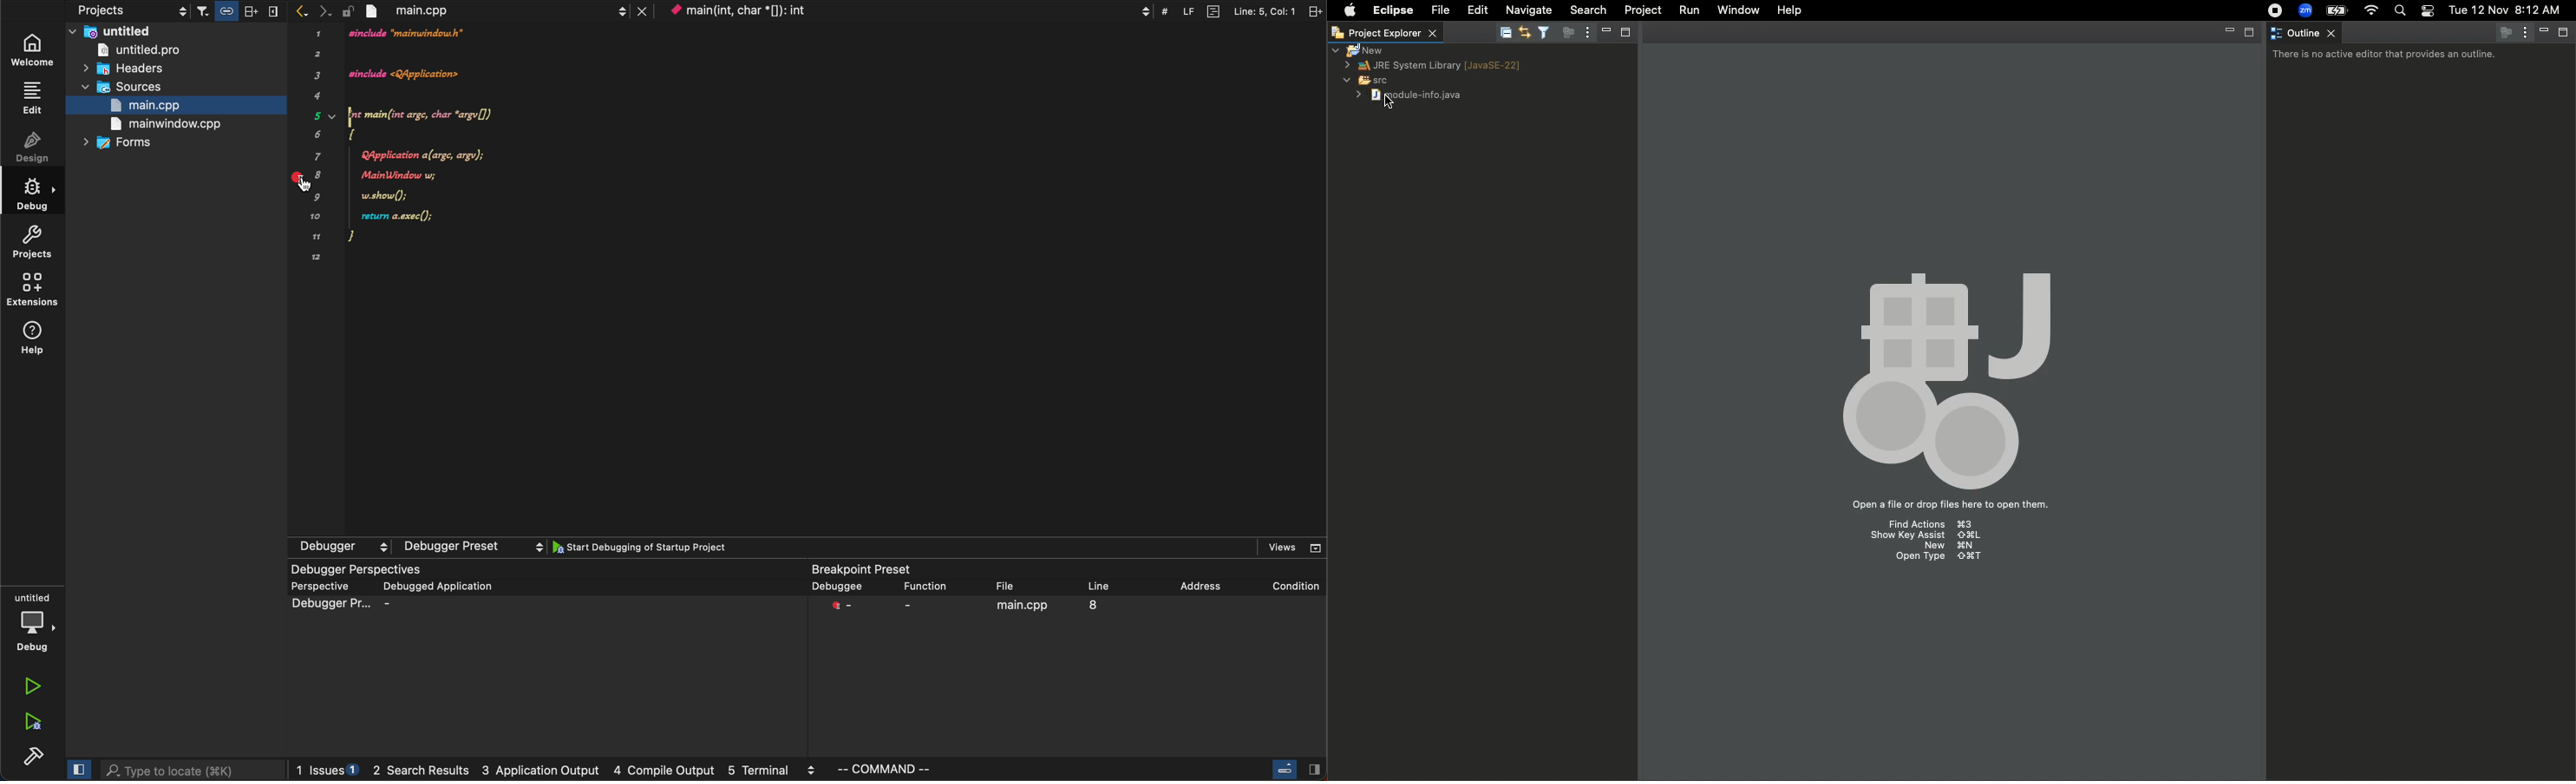  Describe the element at coordinates (1503, 32) in the screenshot. I see `Collapse` at that location.